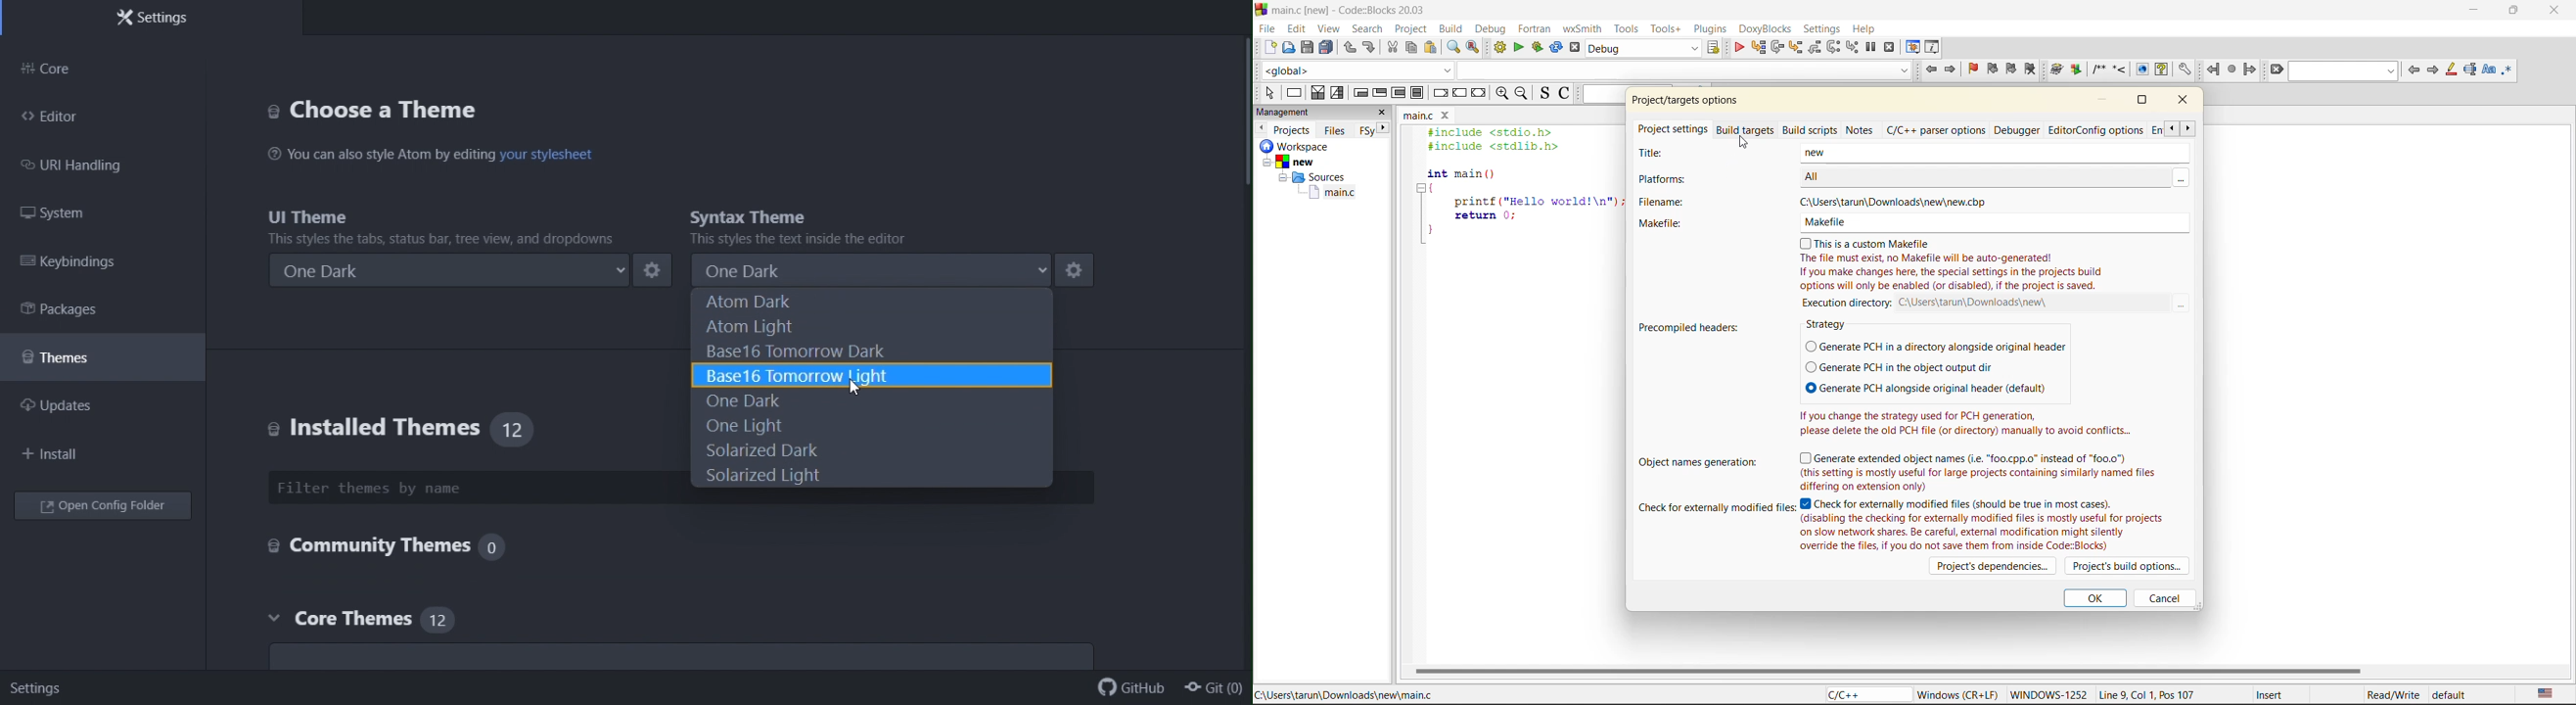  Describe the element at coordinates (2414, 71) in the screenshot. I see `previous` at that location.